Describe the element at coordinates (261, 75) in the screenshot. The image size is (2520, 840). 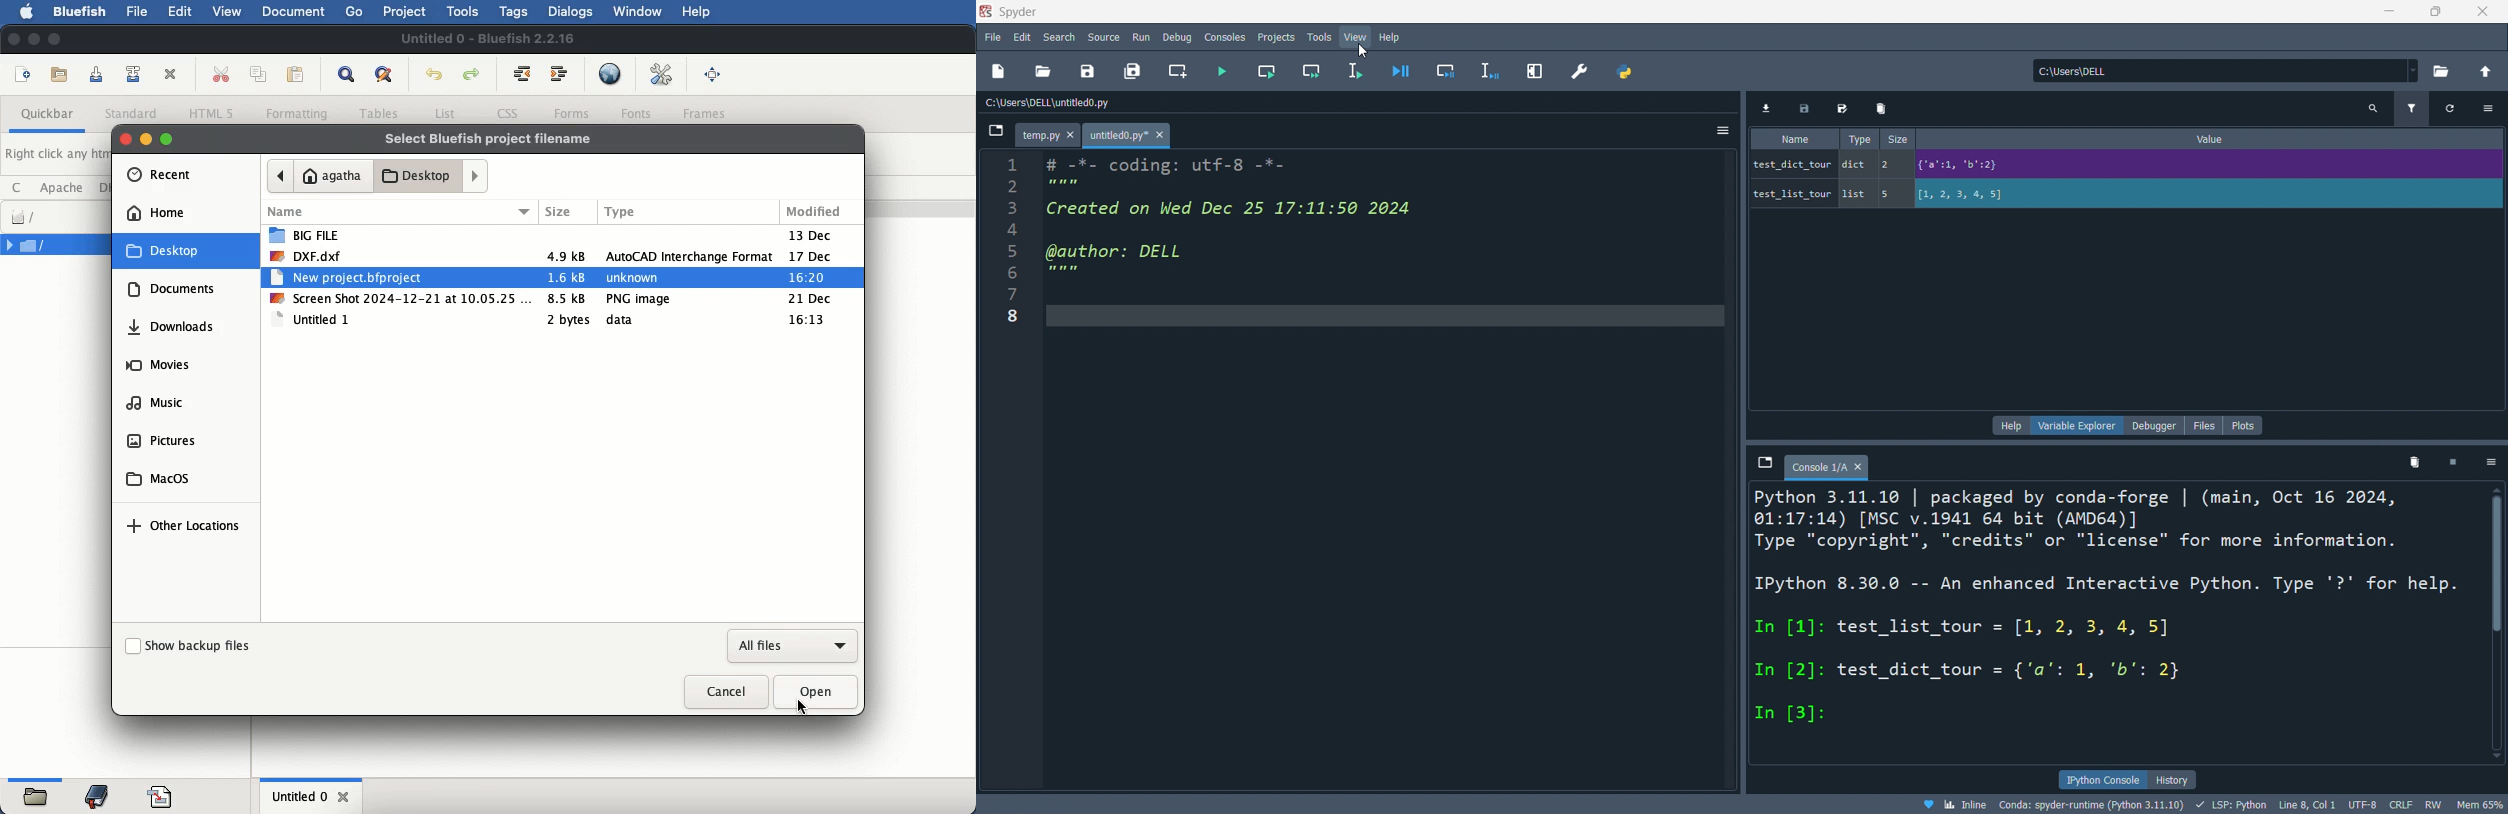
I see `copy` at that location.